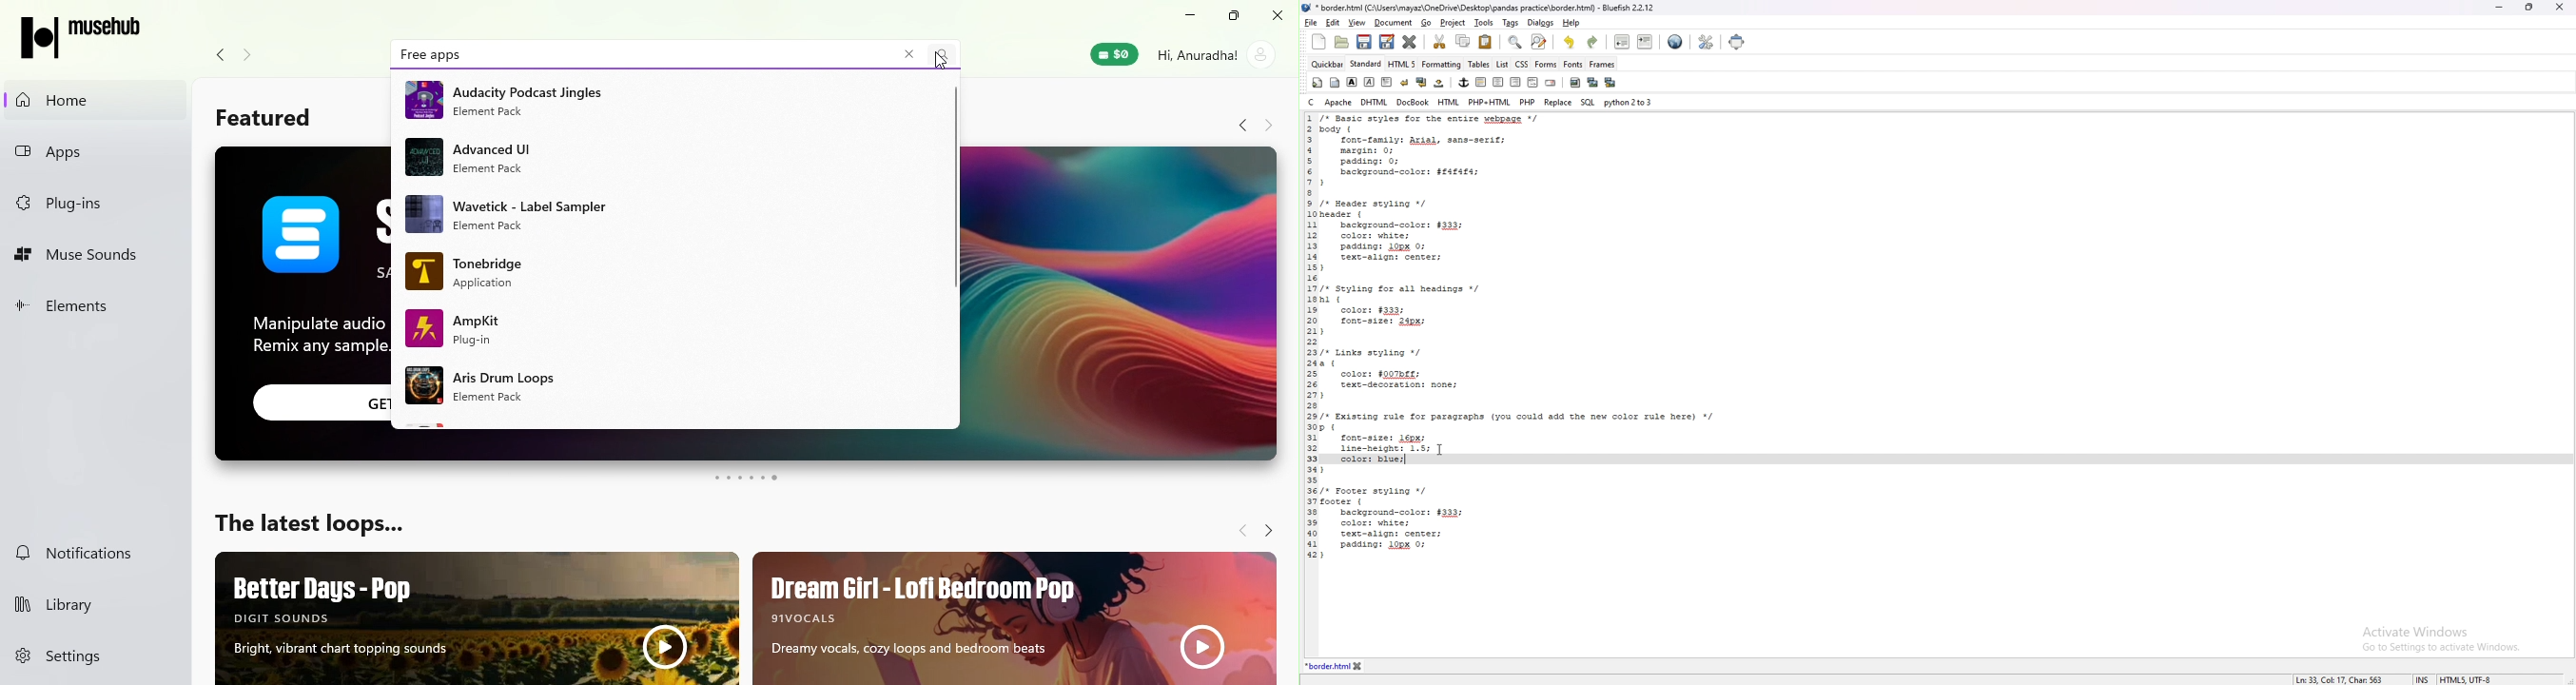  What do you see at coordinates (1482, 22) in the screenshot?
I see `tools` at bounding box center [1482, 22].